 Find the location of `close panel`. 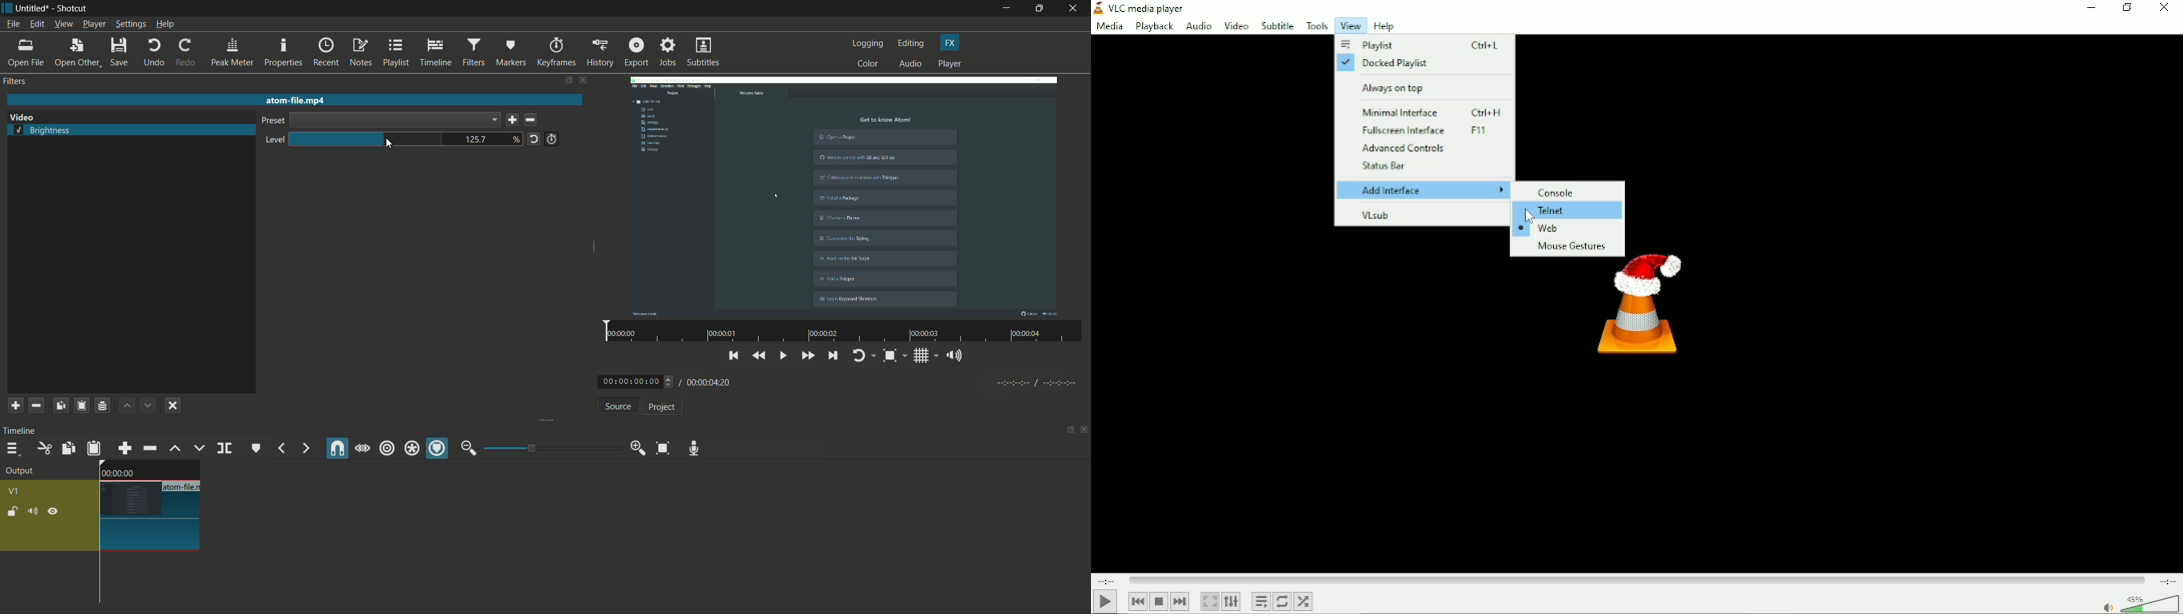

close panel is located at coordinates (1085, 431).